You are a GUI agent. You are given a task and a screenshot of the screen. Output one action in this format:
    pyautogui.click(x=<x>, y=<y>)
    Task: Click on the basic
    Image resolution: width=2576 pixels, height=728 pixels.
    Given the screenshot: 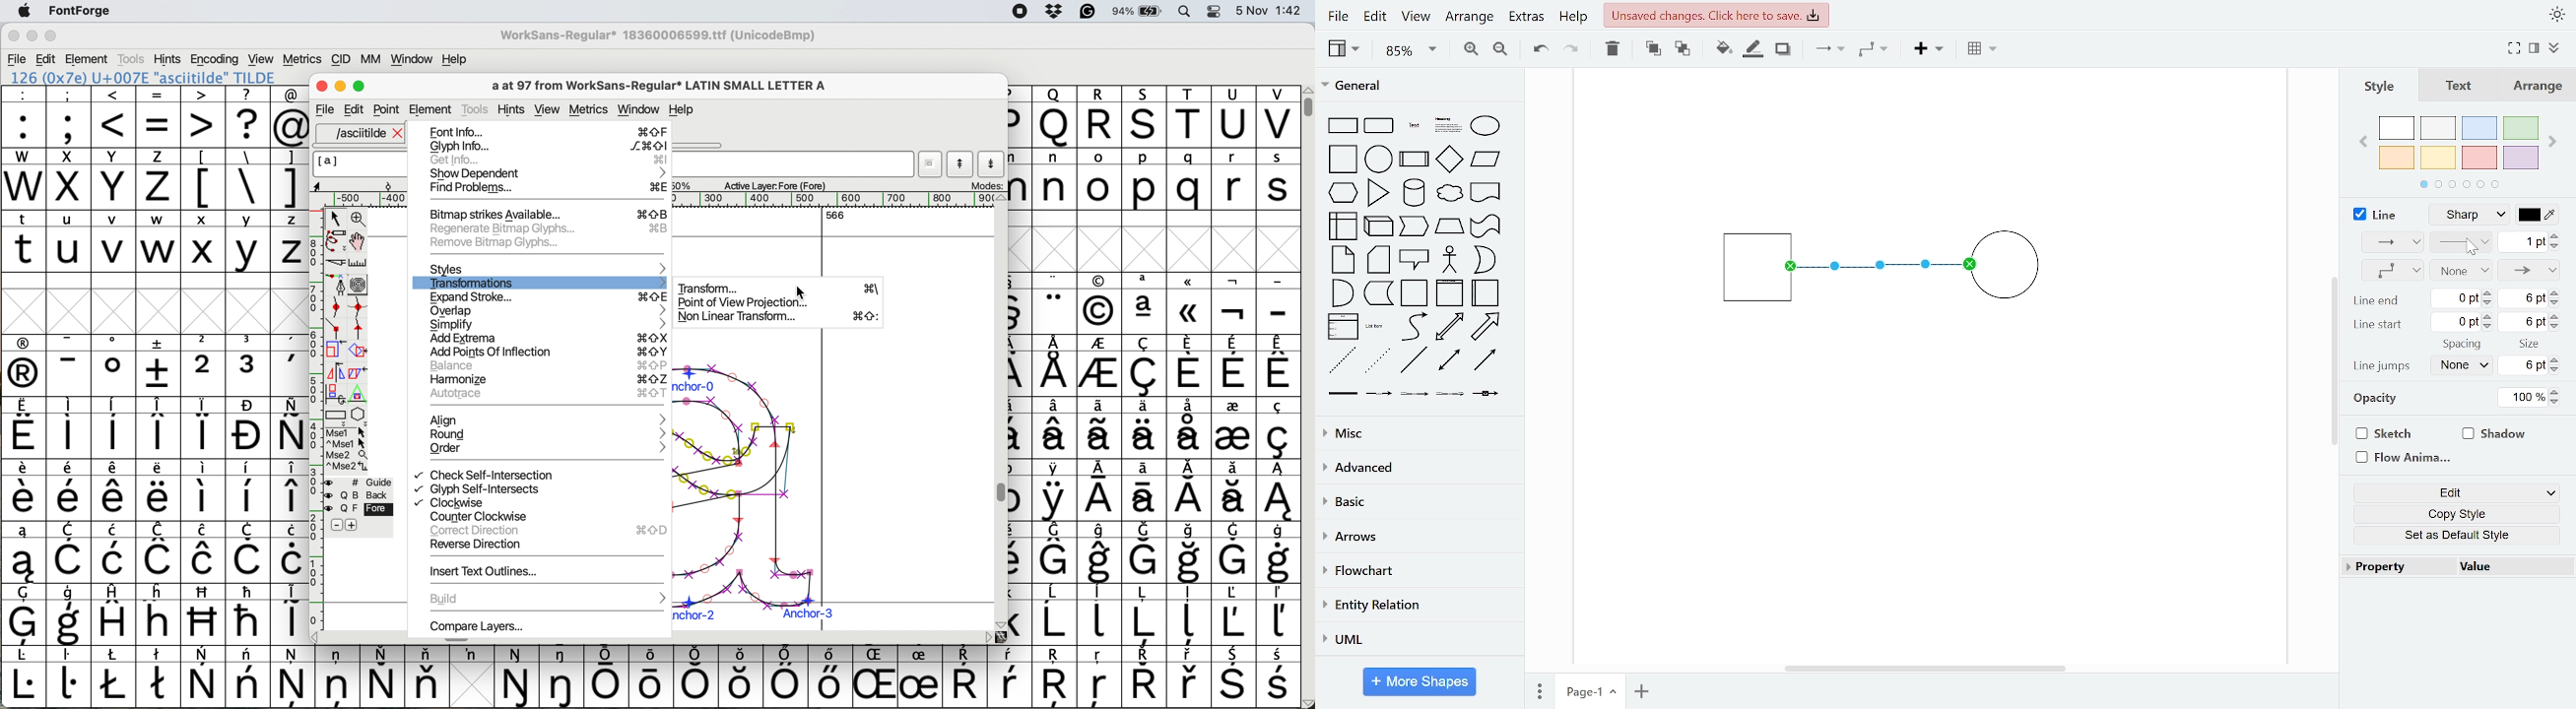 What is the action you would take?
    pyautogui.click(x=1418, y=501)
    